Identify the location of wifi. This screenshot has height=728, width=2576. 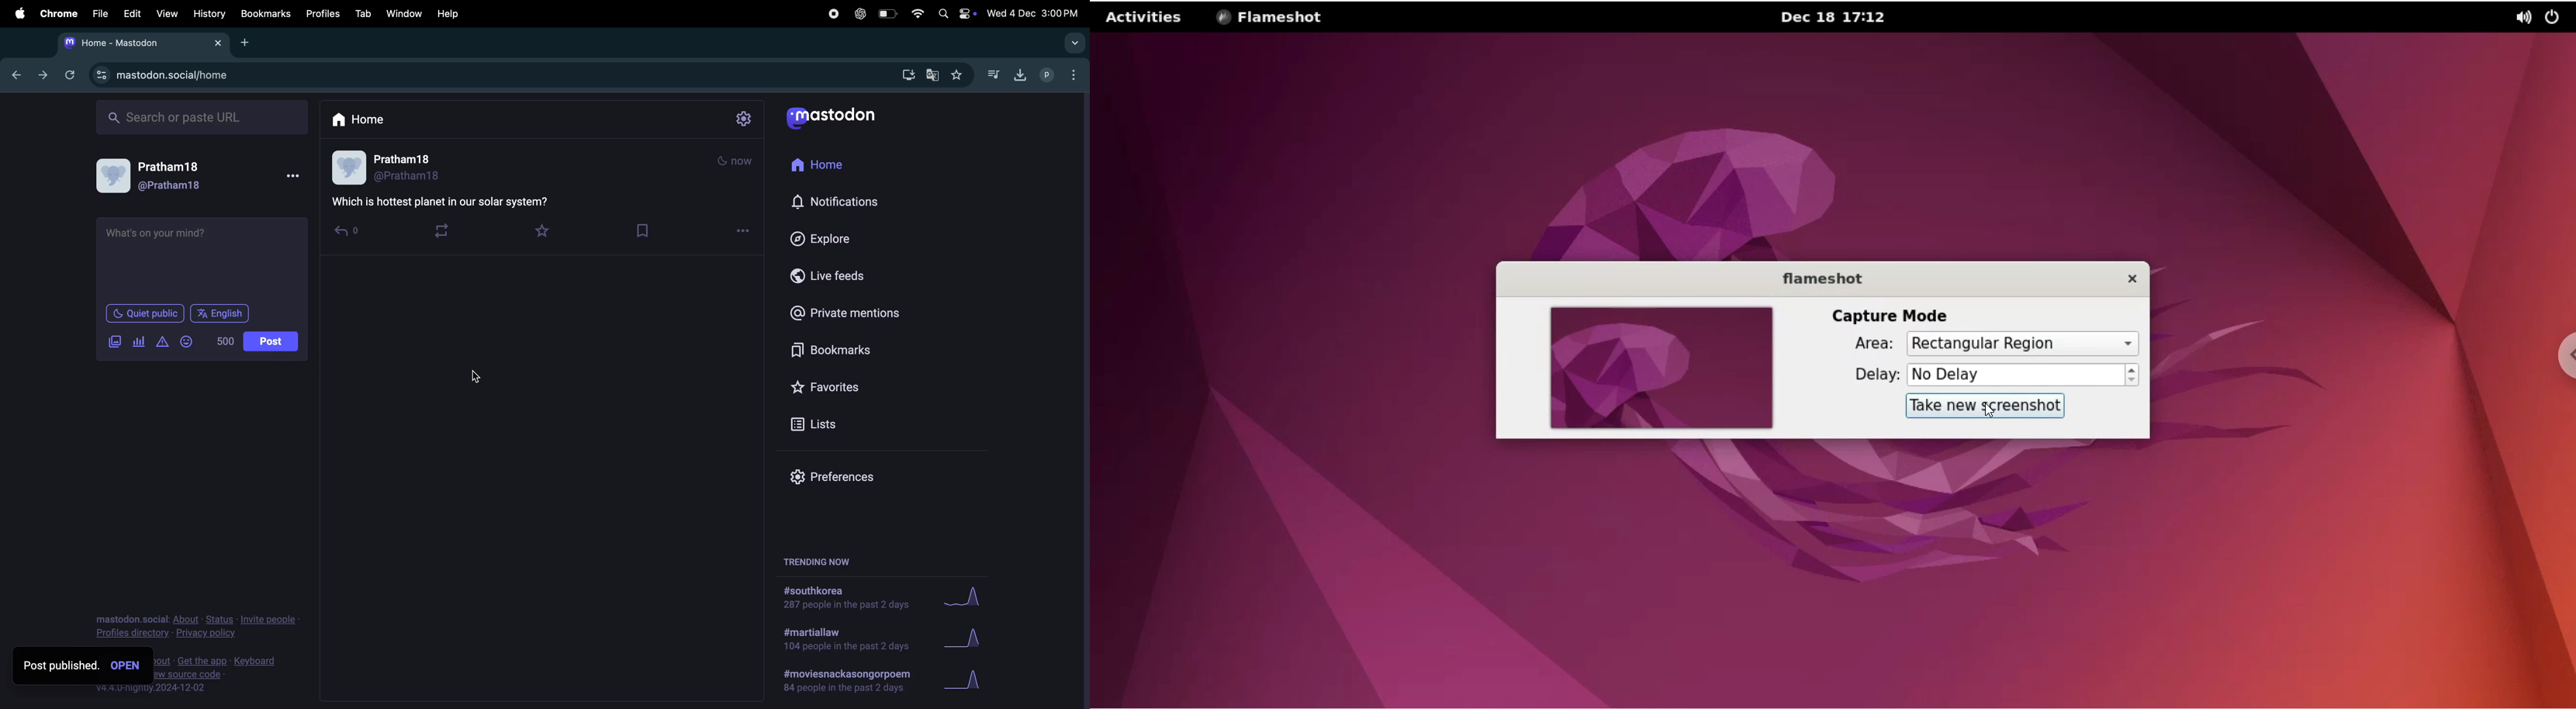
(916, 15).